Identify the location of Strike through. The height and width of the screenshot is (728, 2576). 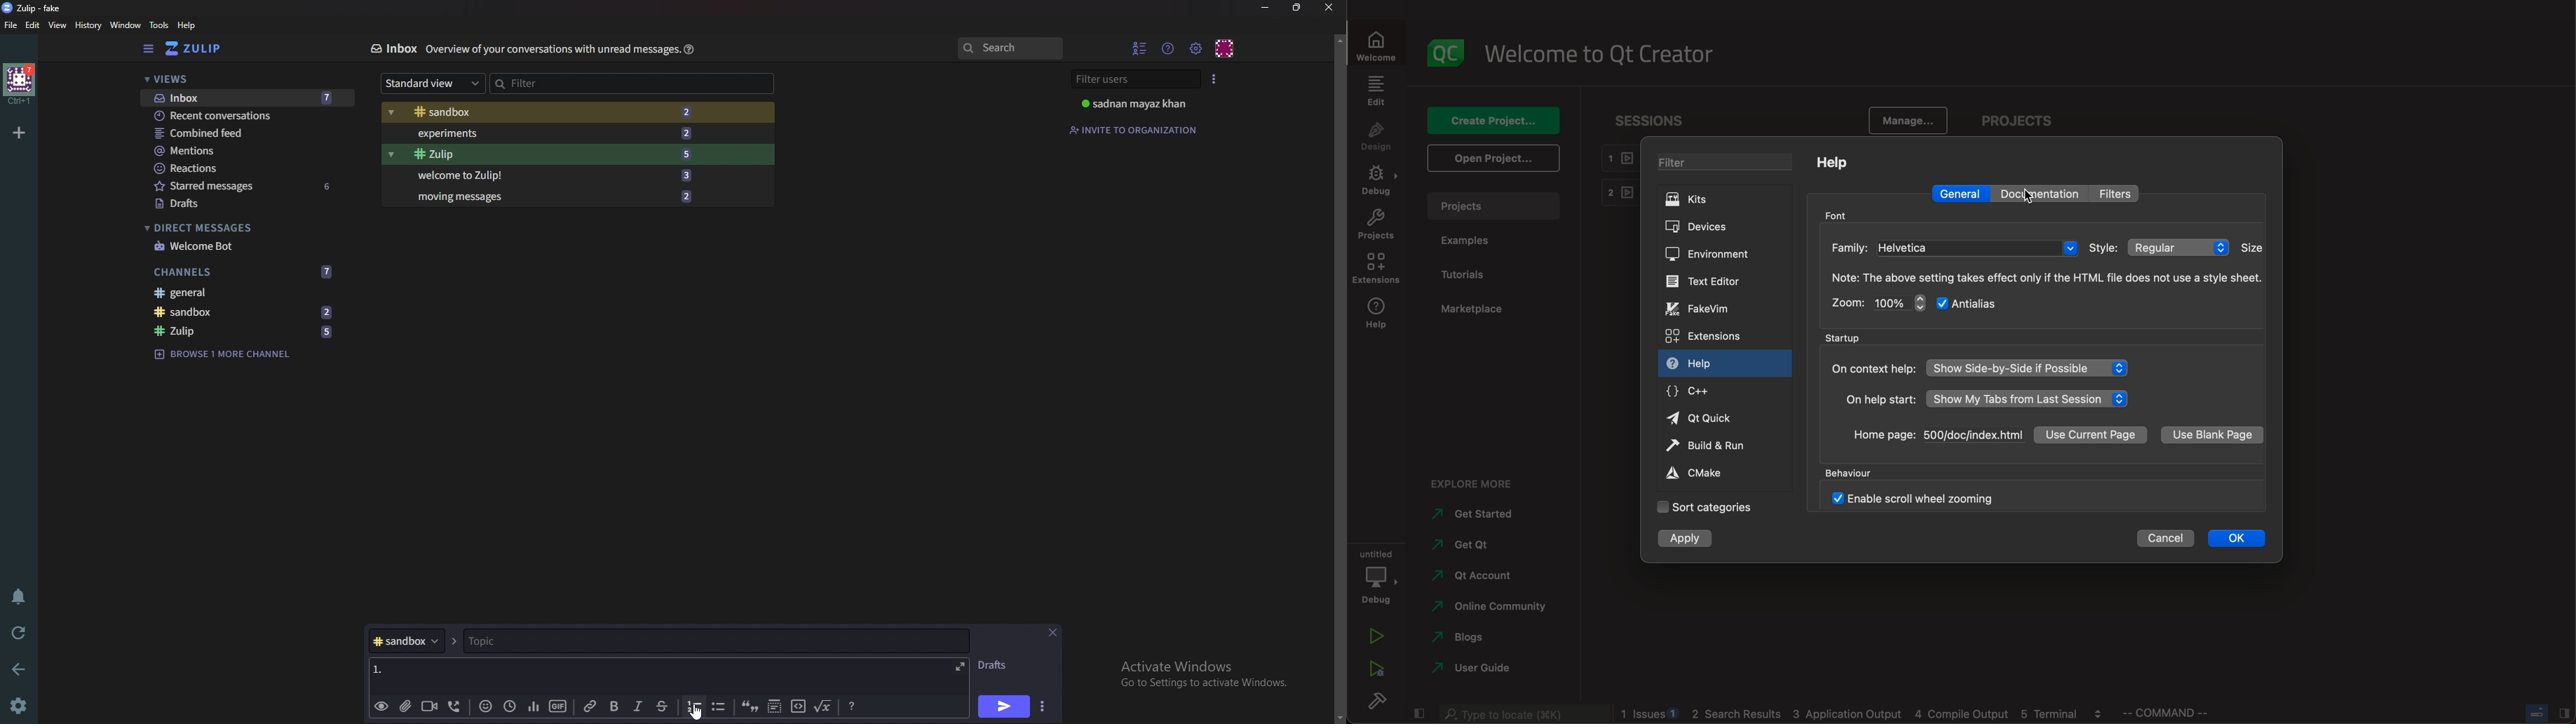
(663, 706).